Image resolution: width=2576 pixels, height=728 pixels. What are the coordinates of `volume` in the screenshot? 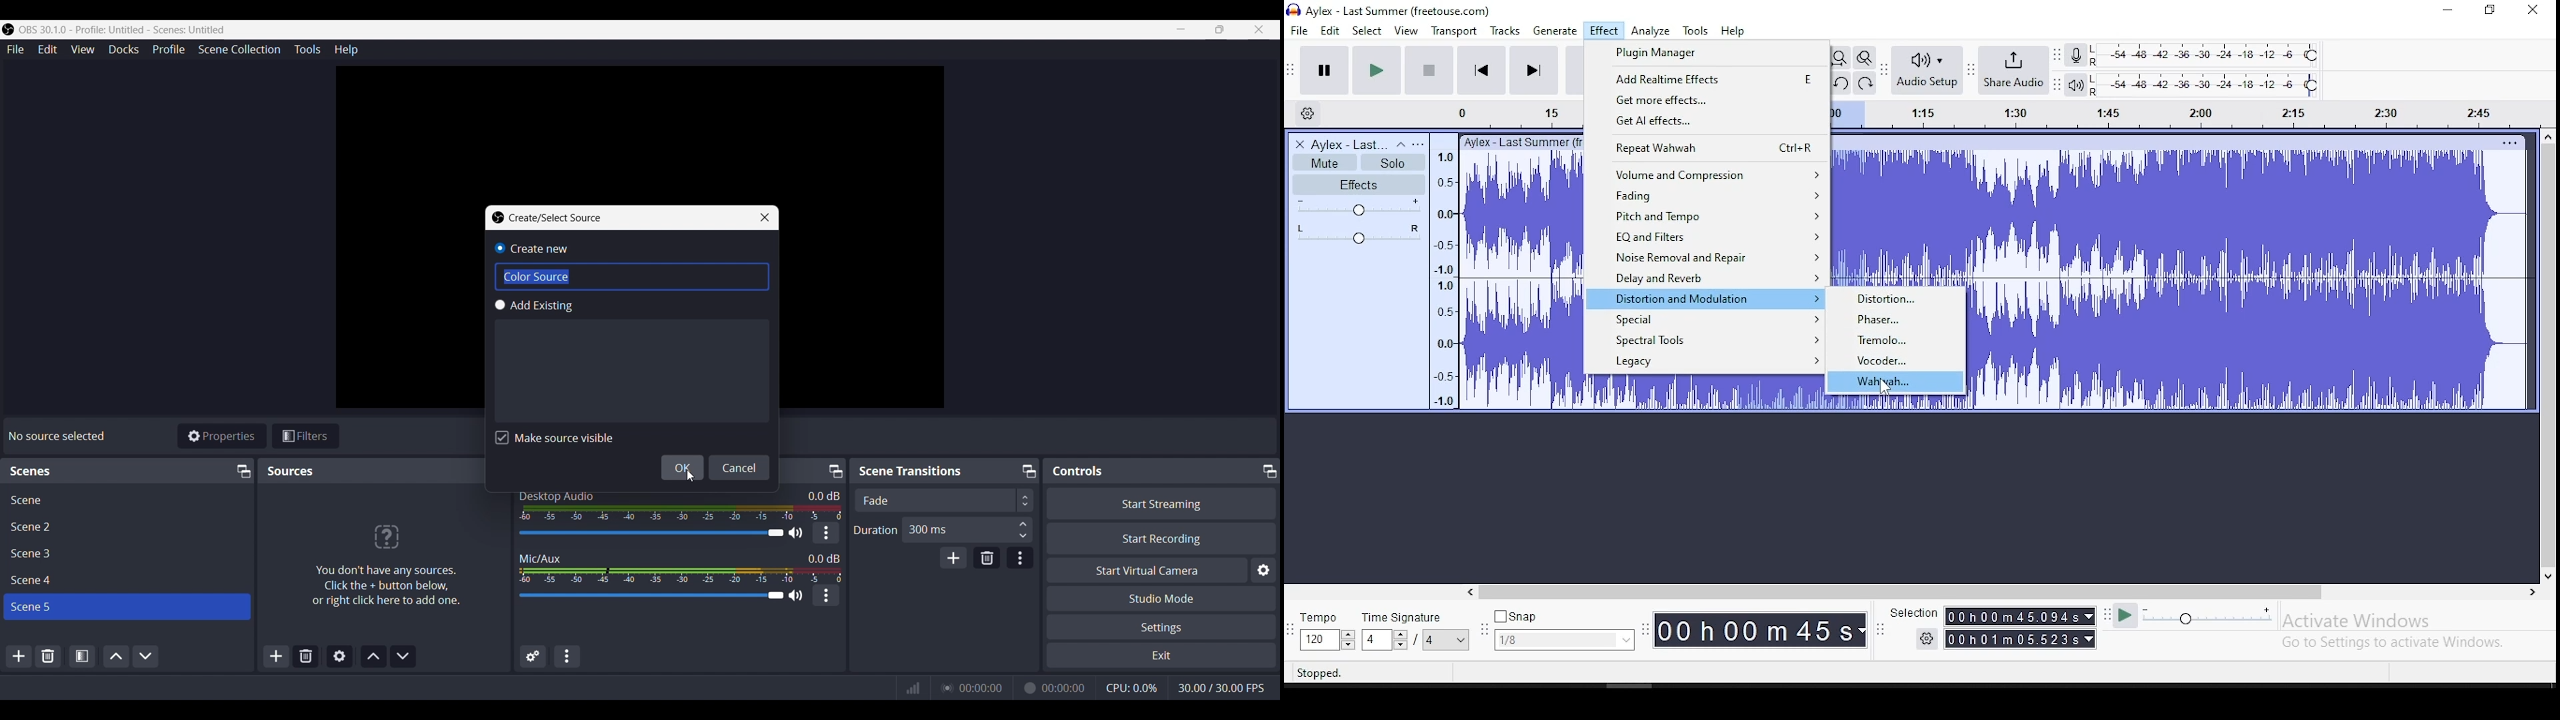 It's located at (1358, 206).